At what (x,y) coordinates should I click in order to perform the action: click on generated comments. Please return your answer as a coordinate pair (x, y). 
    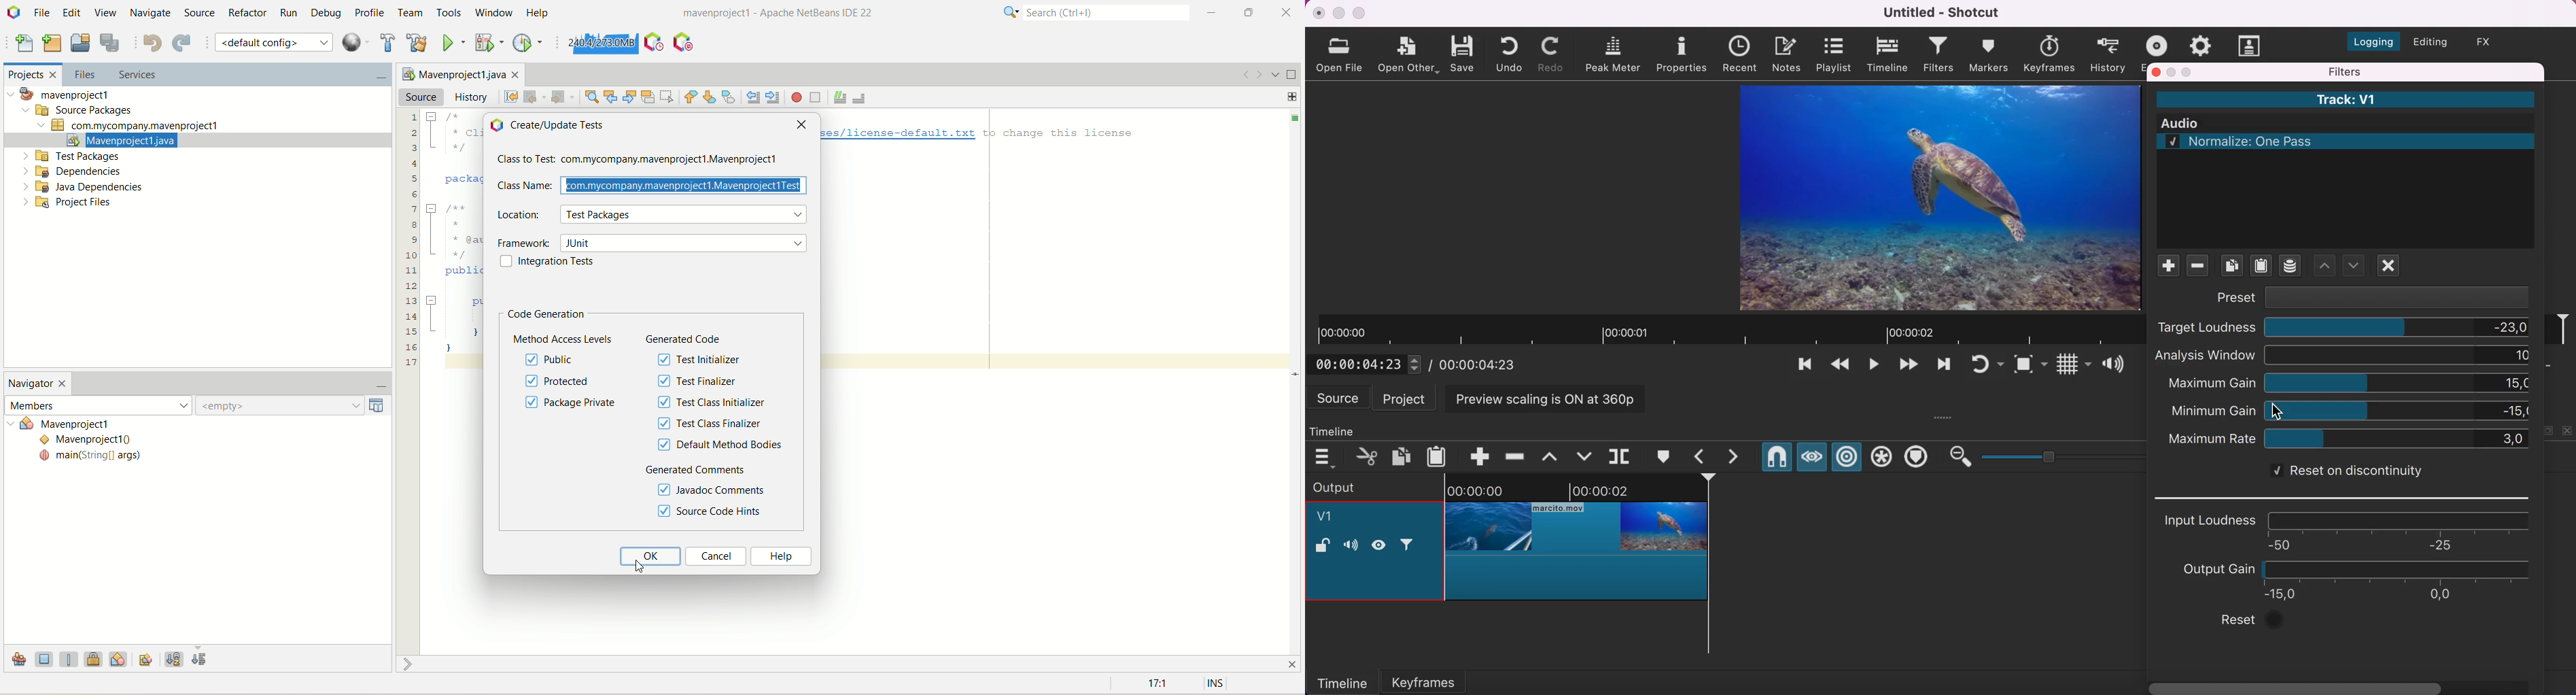
    Looking at the image, I should click on (701, 472).